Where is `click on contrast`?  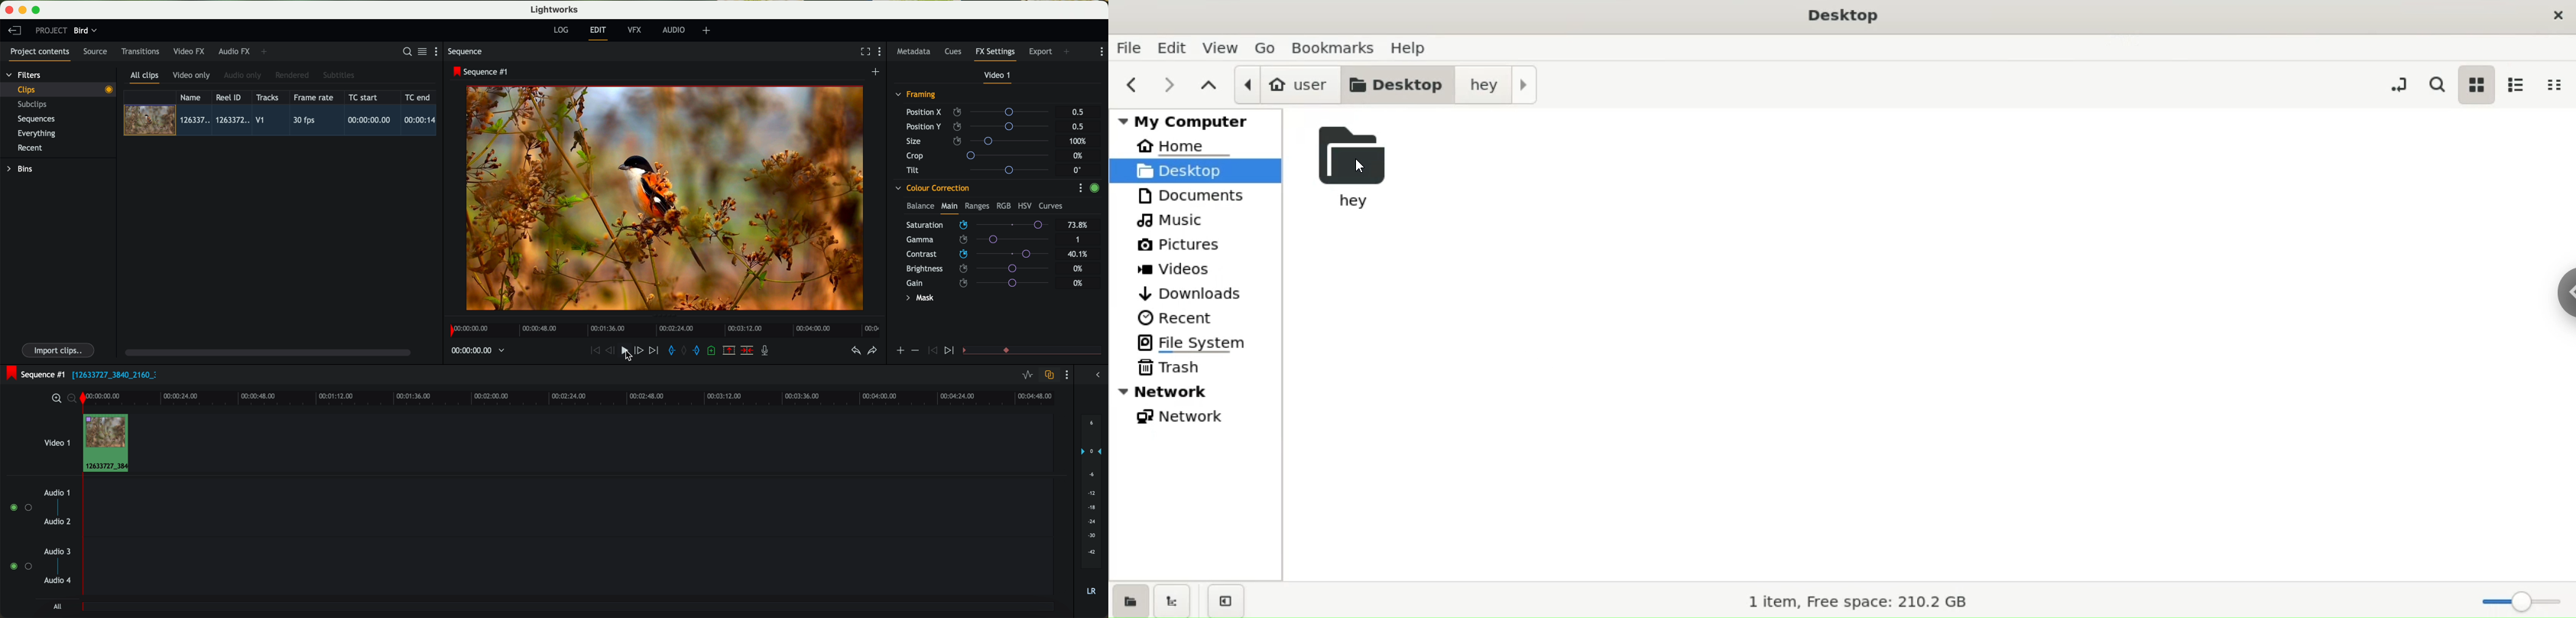
click on contrast is located at coordinates (978, 255).